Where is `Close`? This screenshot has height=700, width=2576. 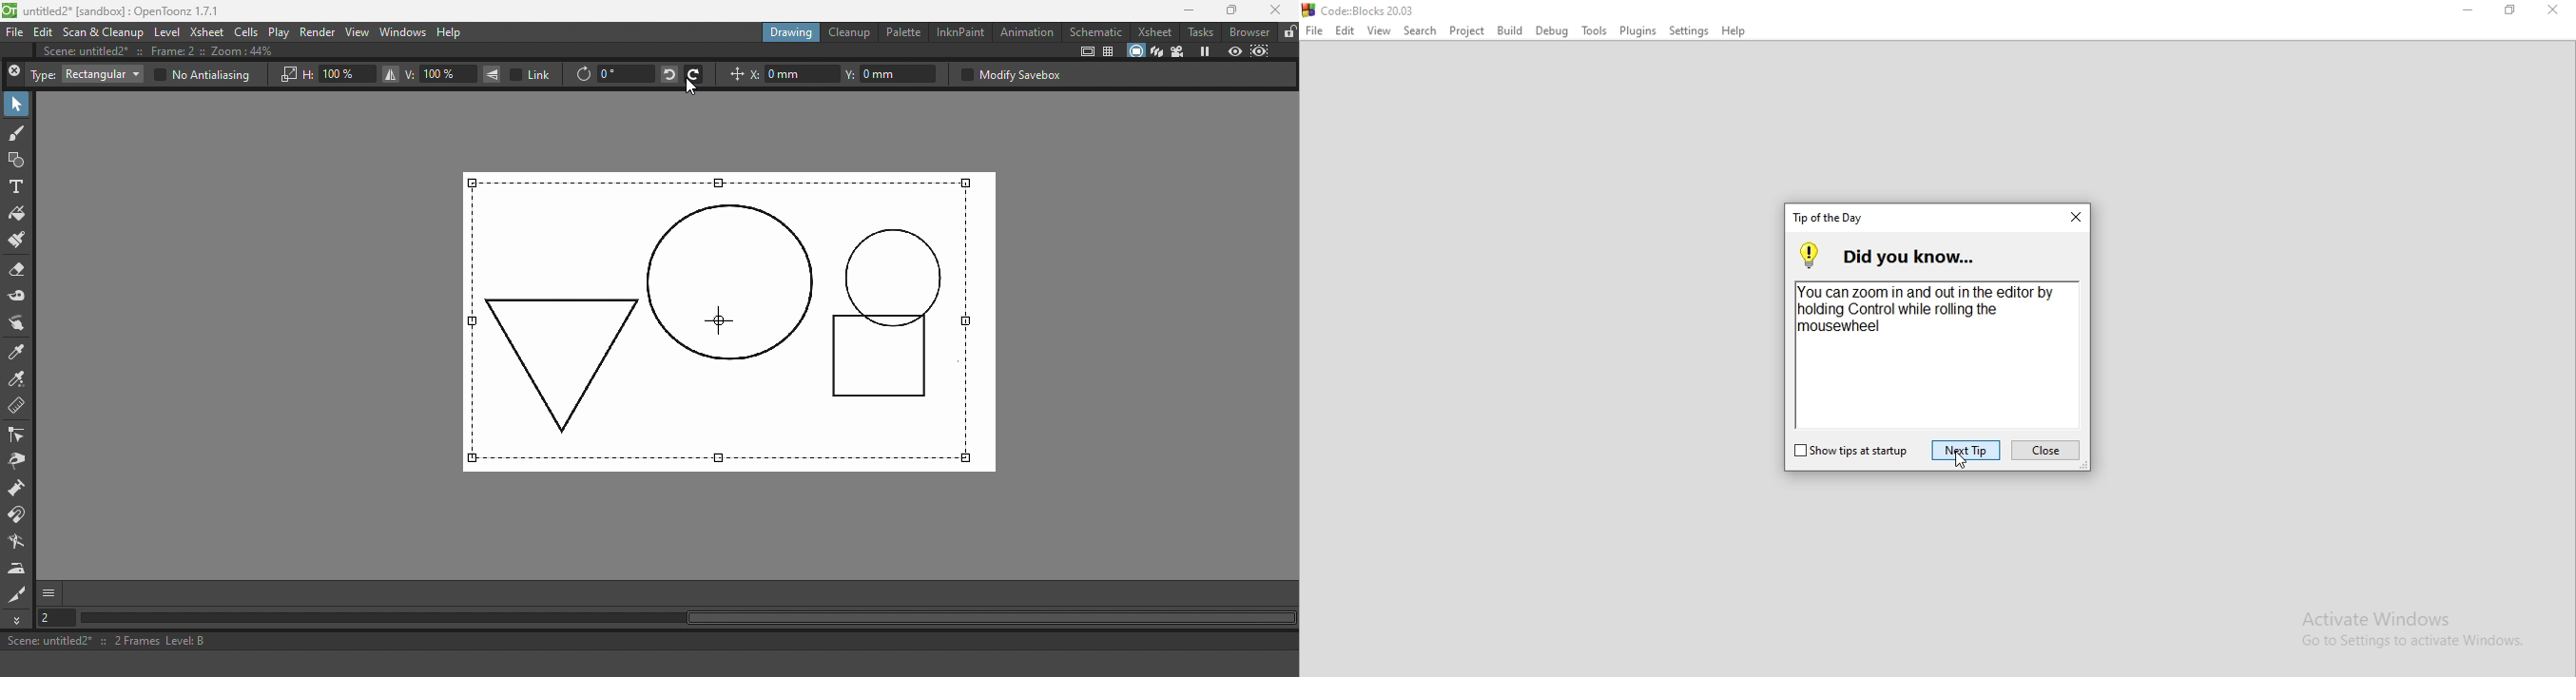 Close is located at coordinates (2553, 9).